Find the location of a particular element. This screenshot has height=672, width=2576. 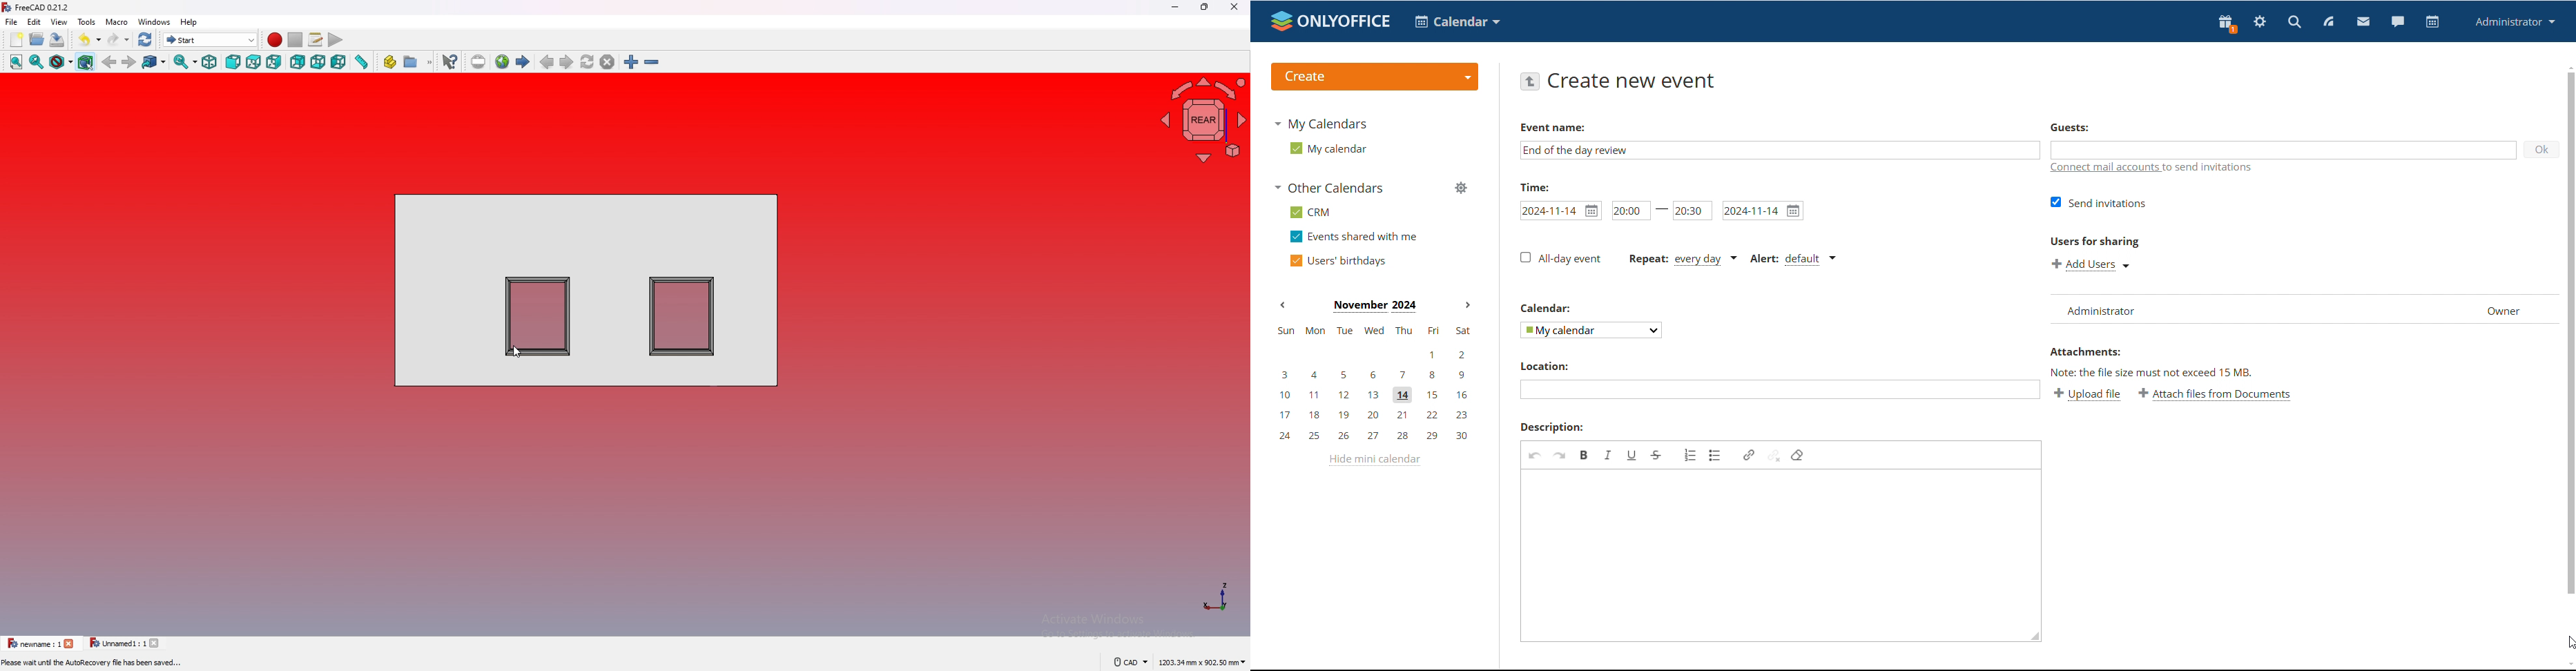

settings is located at coordinates (2259, 23).